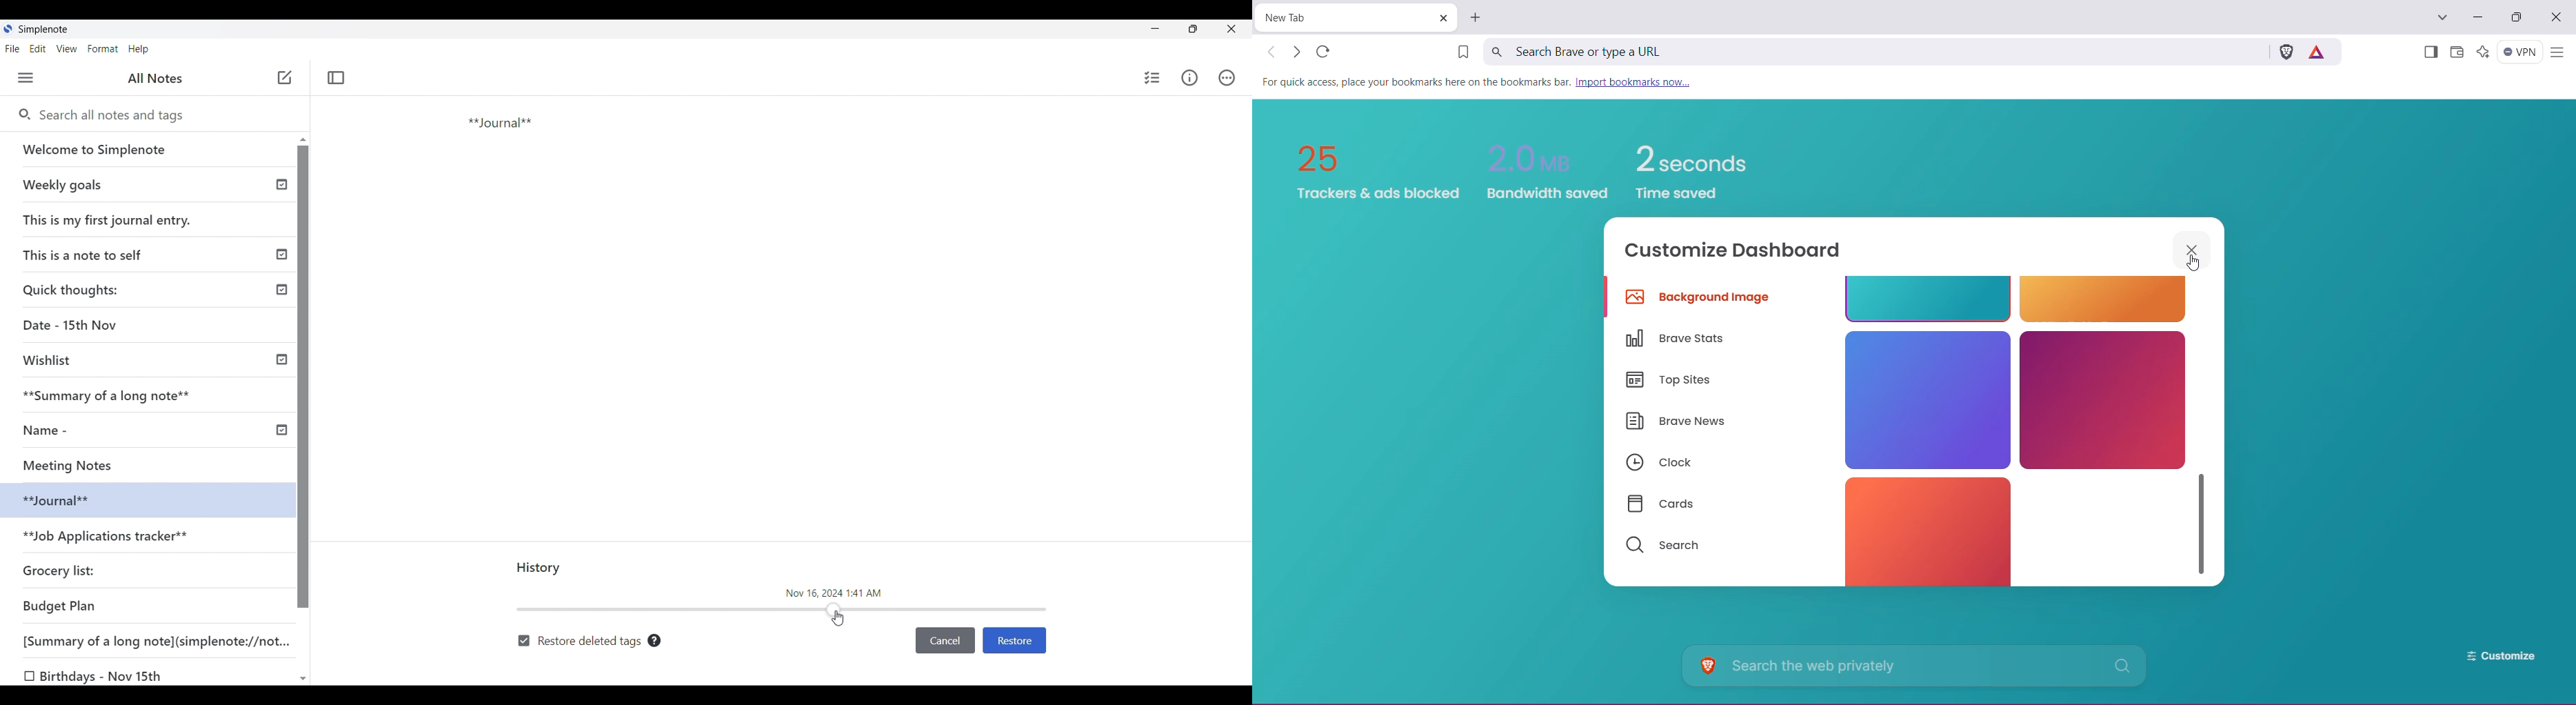 The height and width of the screenshot is (728, 2576). What do you see at coordinates (38, 49) in the screenshot?
I see `Edit menu` at bounding box center [38, 49].